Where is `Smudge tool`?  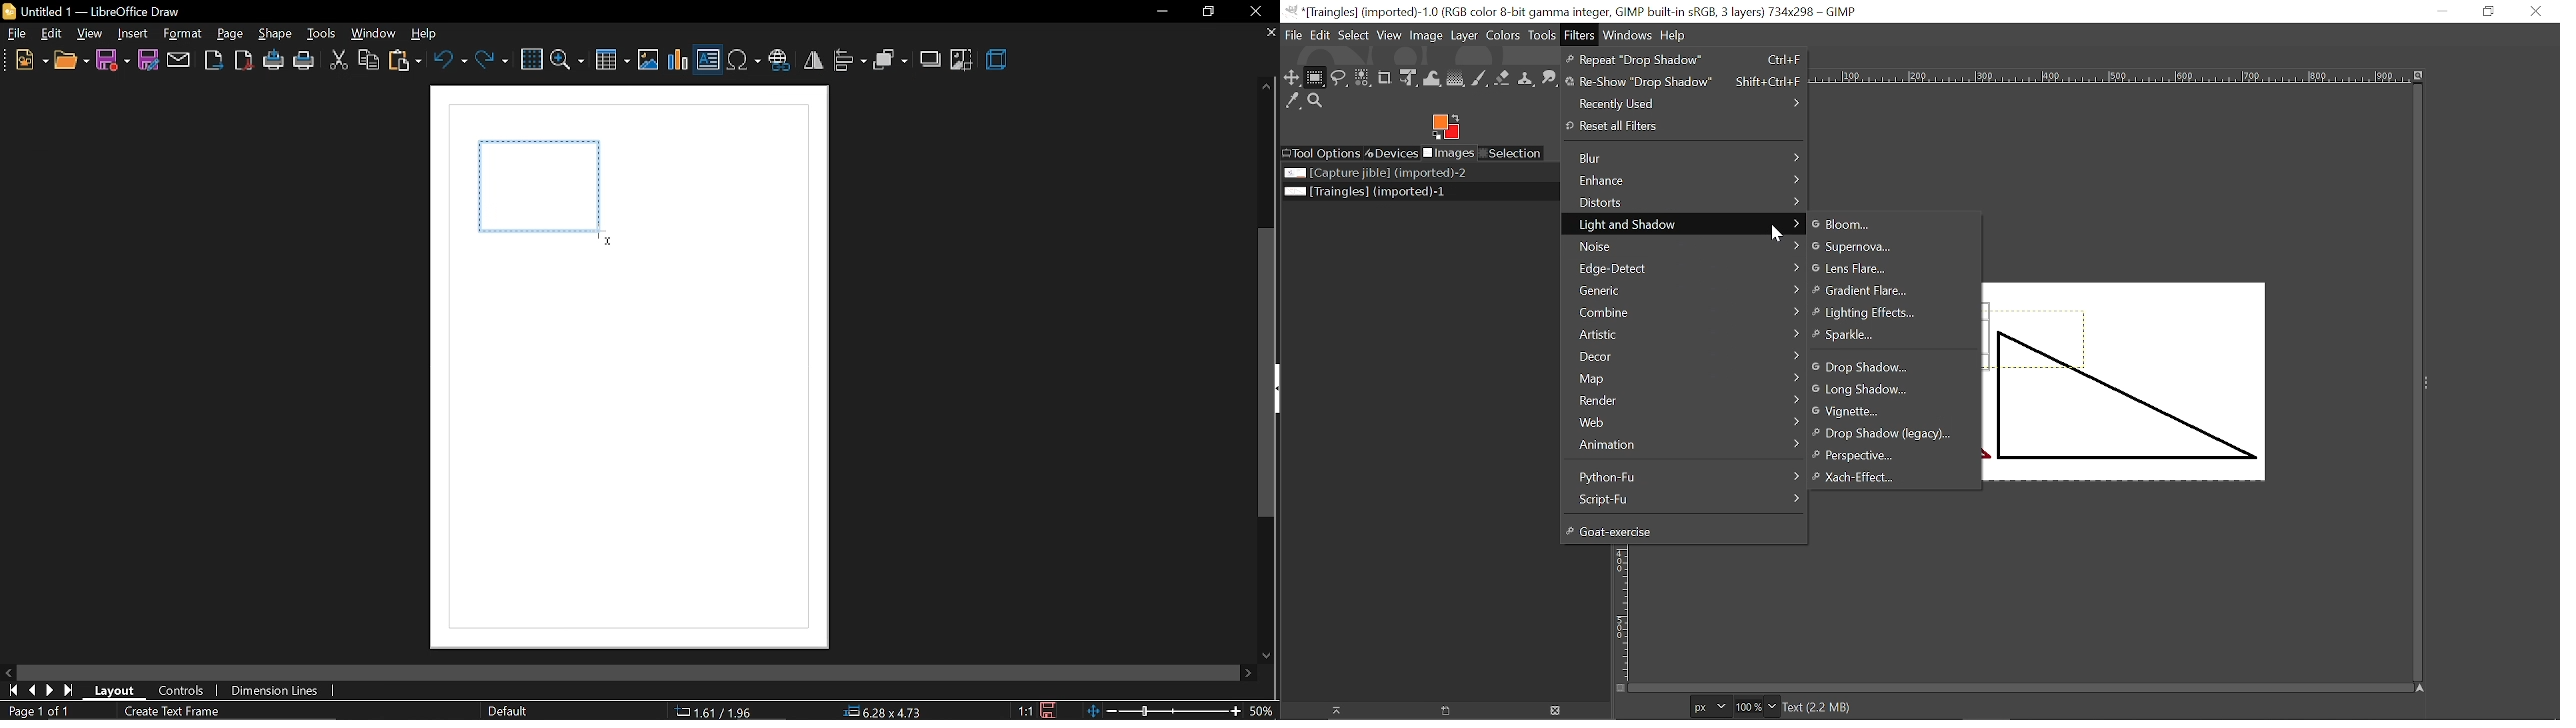 Smudge tool is located at coordinates (1550, 80).